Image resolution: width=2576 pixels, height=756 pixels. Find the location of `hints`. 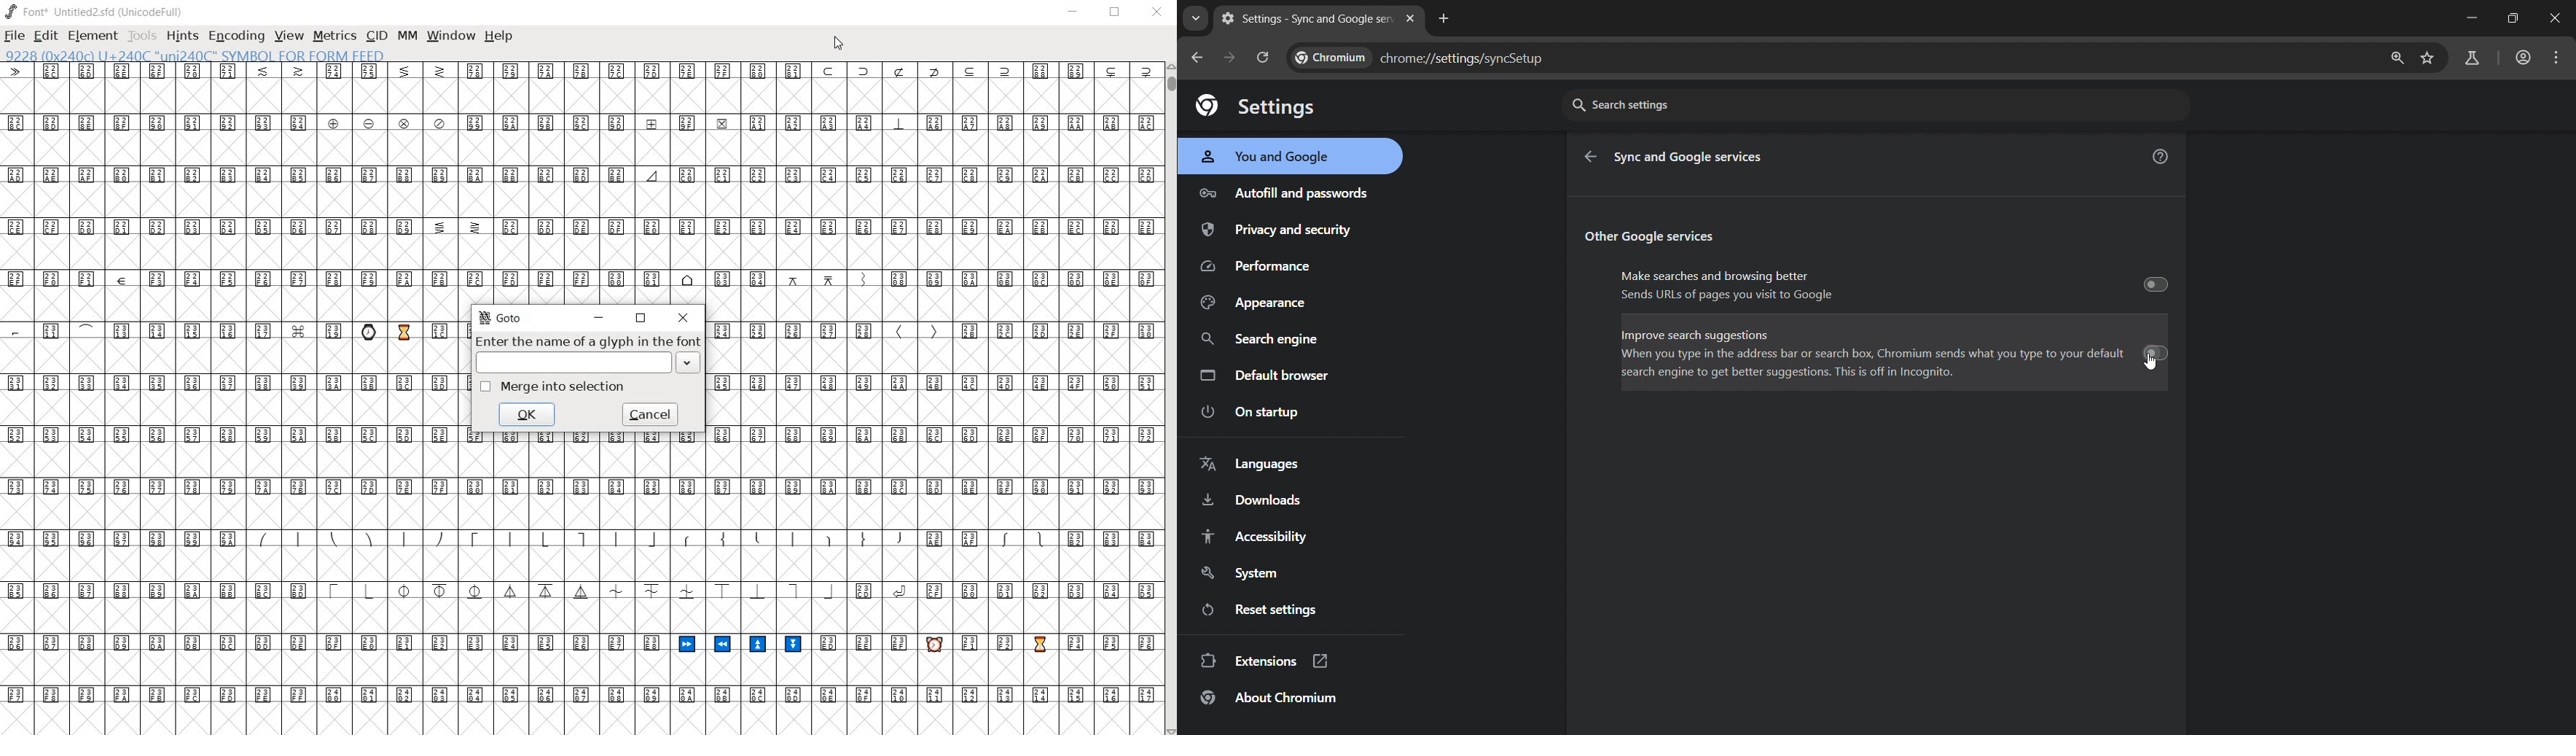

hints is located at coordinates (182, 37).